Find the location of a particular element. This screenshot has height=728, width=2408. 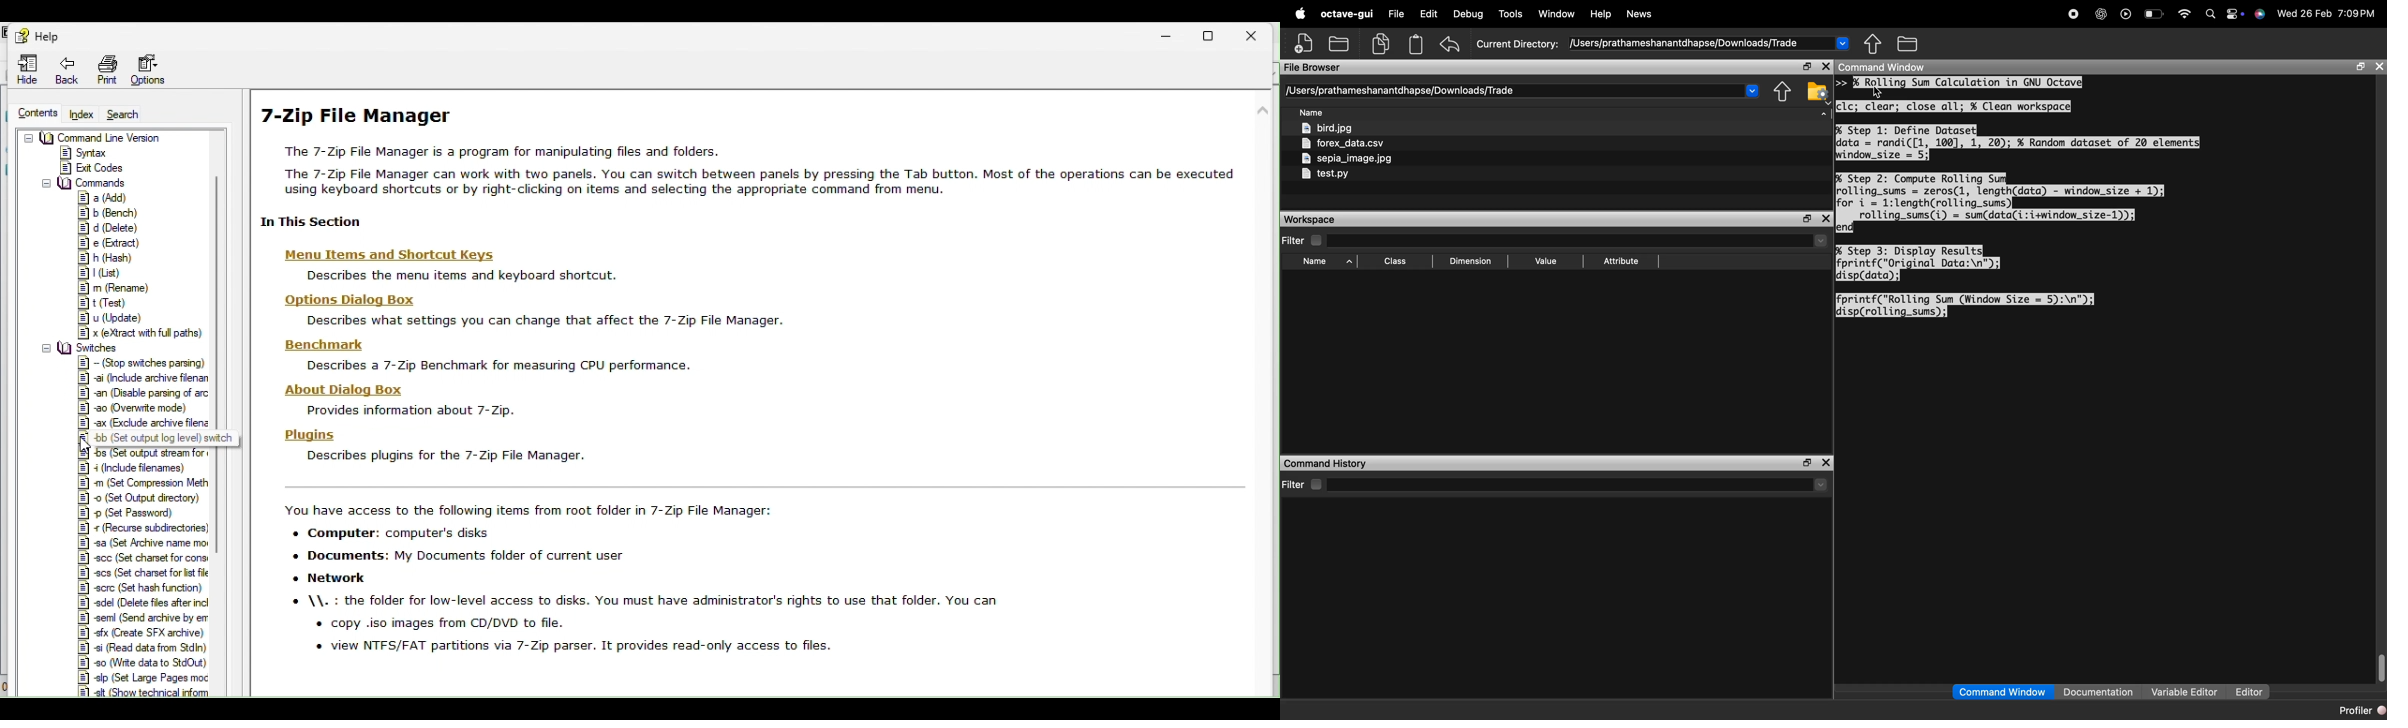

command window is located at coordinates (1895, 67).